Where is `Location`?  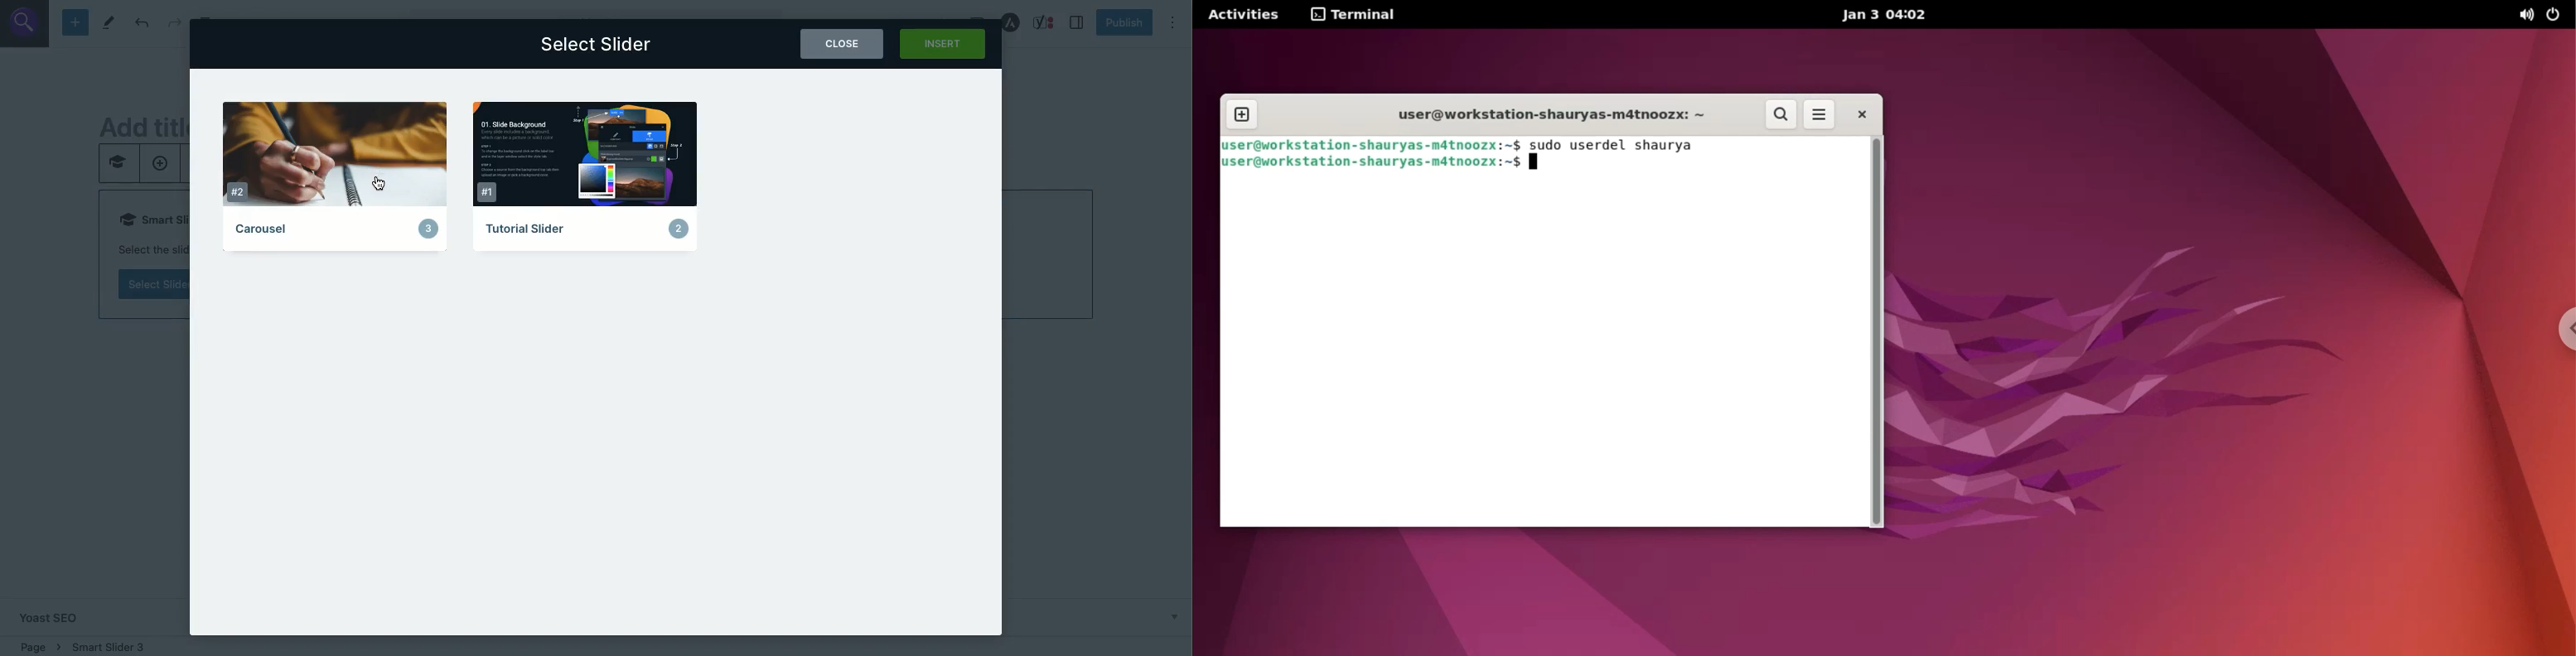 Location is located at coordinates (37, 644).